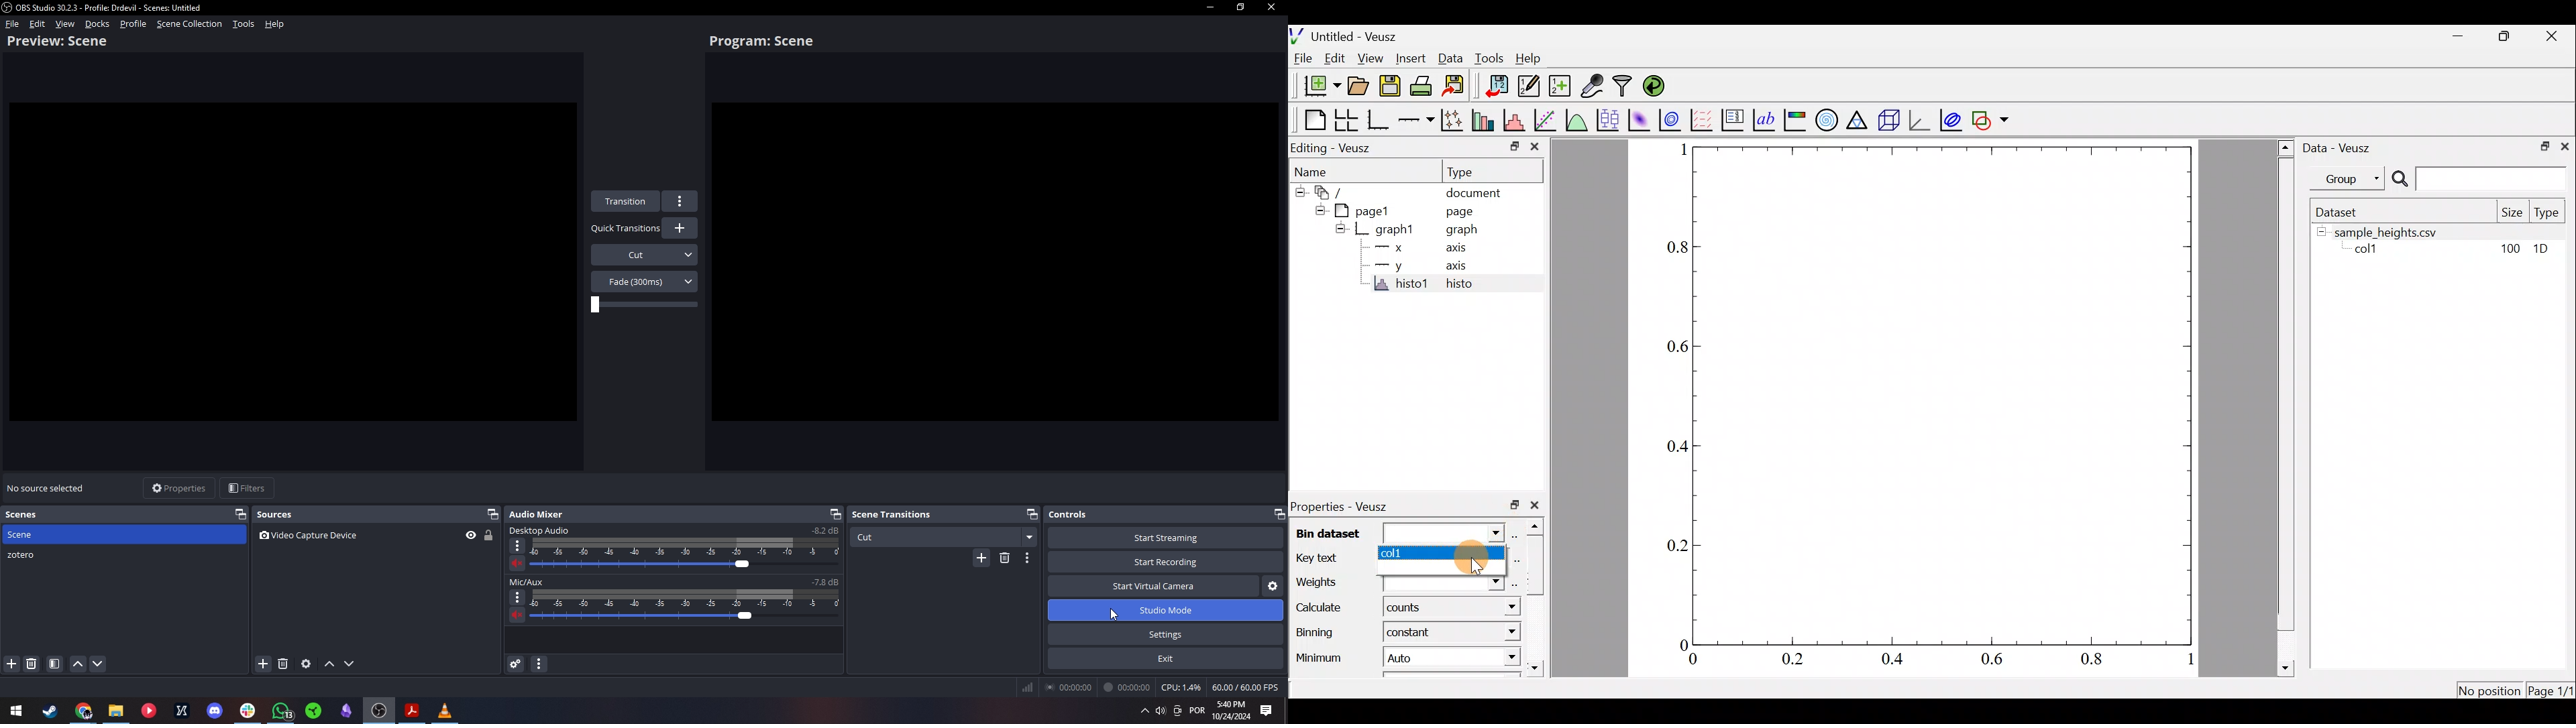 Image resolution: width=2576 pixels, height=728 pixels. What do you see at coordinates (37, 23) in the screenshot?
I see `Edit` at bounding box center [37, 23].